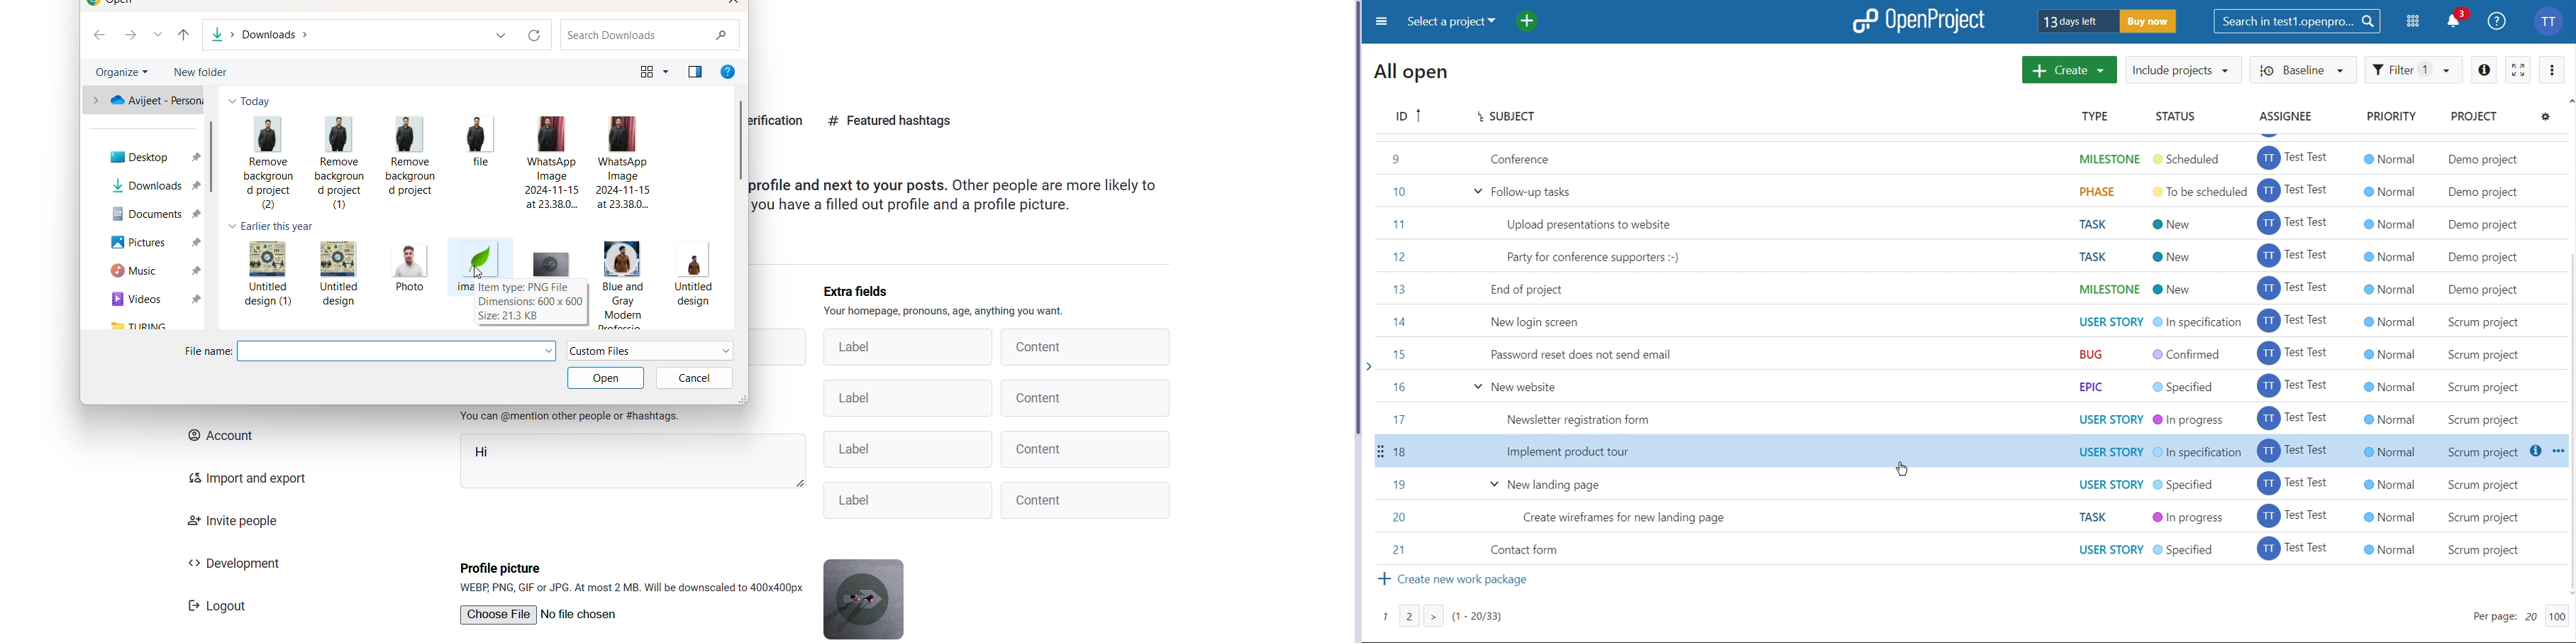 The image size is (2576, 644). I want to click on Remove background project (2), so click(266, 164).